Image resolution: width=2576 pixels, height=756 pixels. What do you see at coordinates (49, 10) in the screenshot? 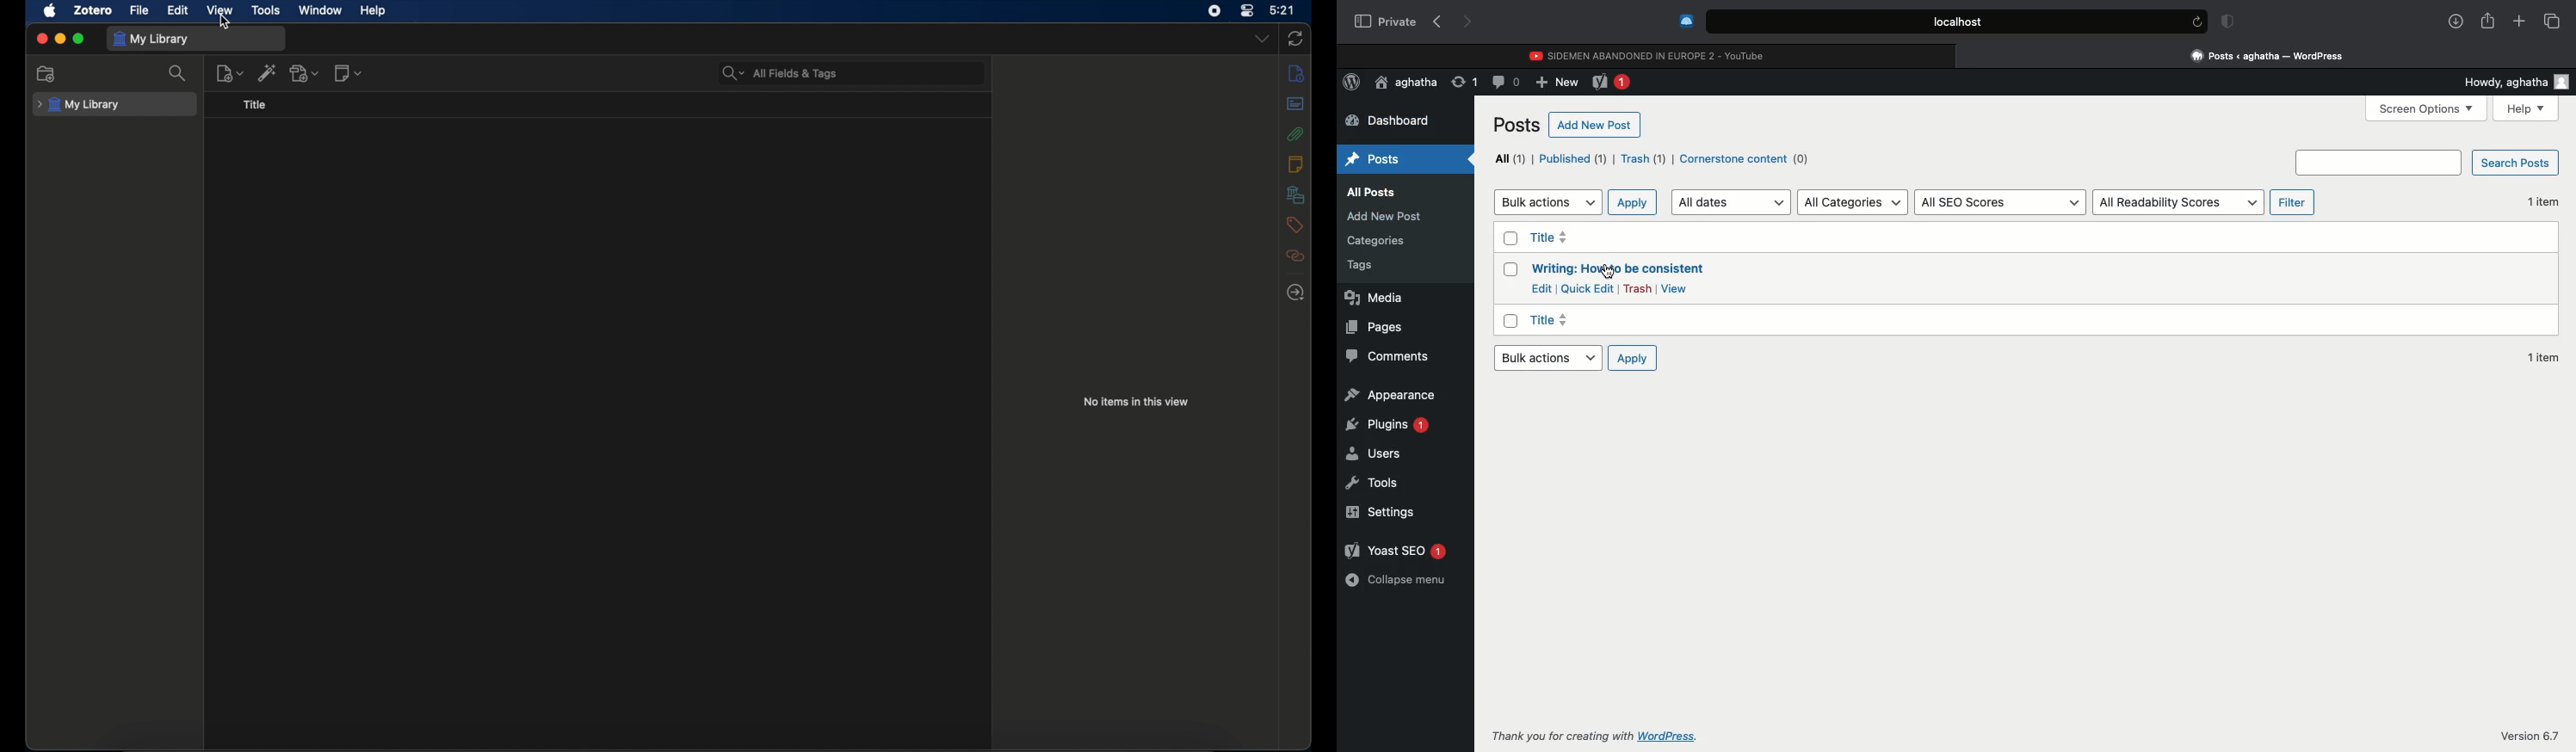
I see `apple icon` at bounding box center [49, 10].